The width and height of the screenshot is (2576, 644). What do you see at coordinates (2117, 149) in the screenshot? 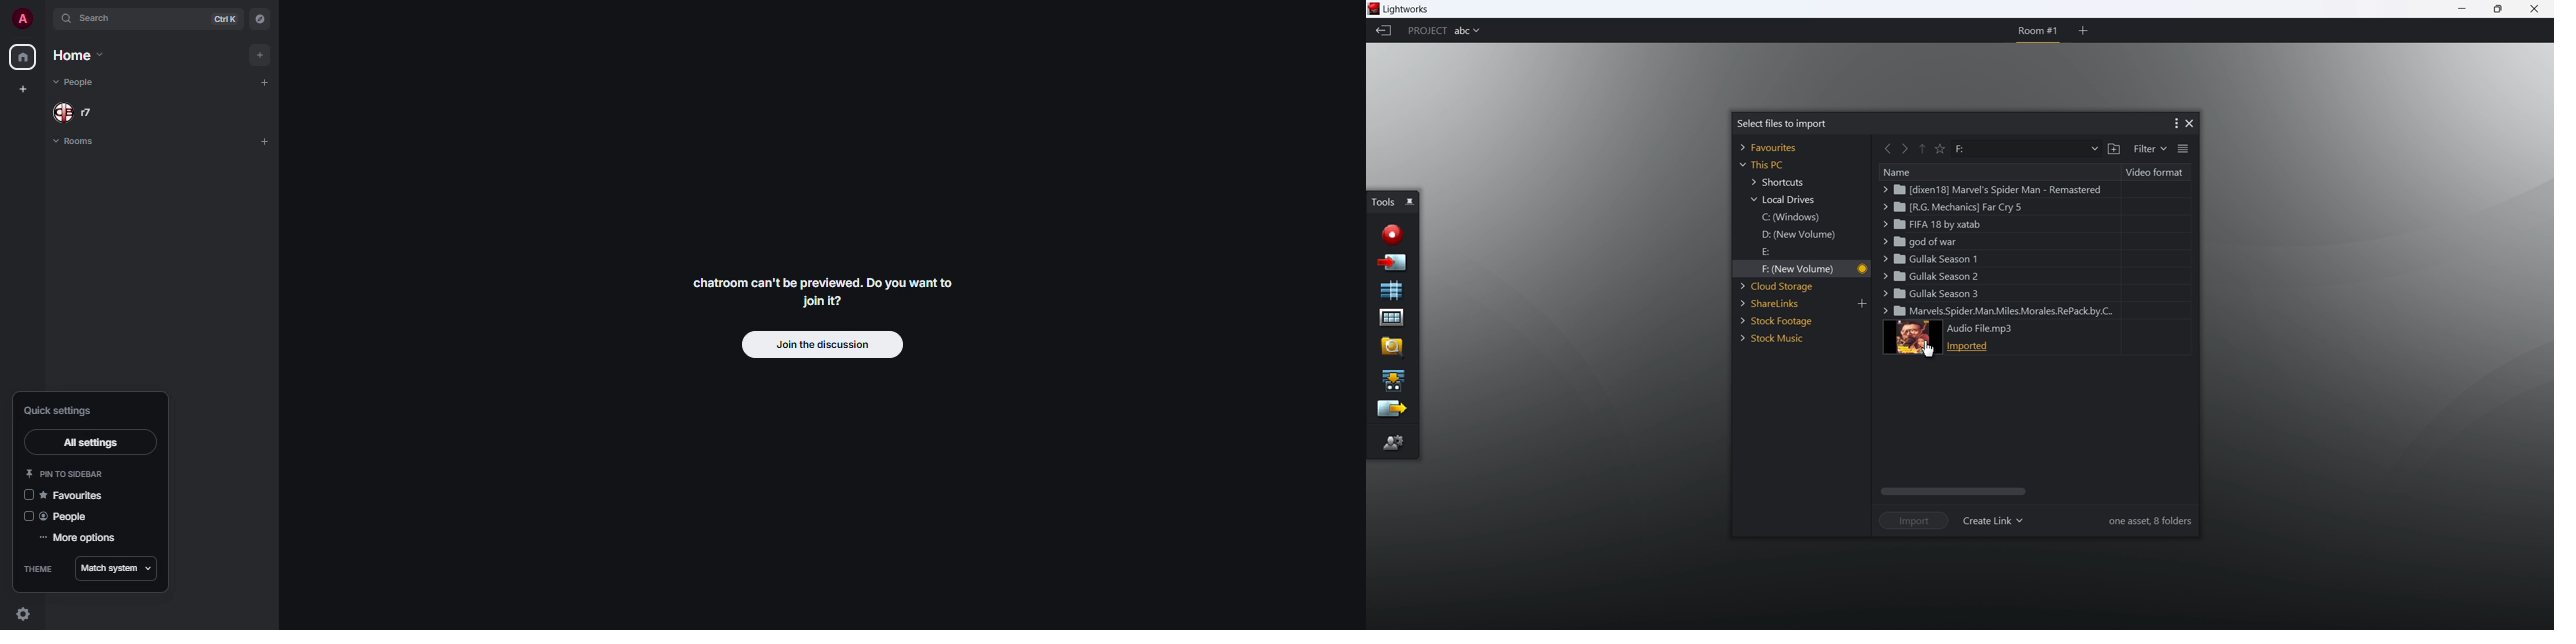
I see `add a folder` at bounding box center [2117, 149].